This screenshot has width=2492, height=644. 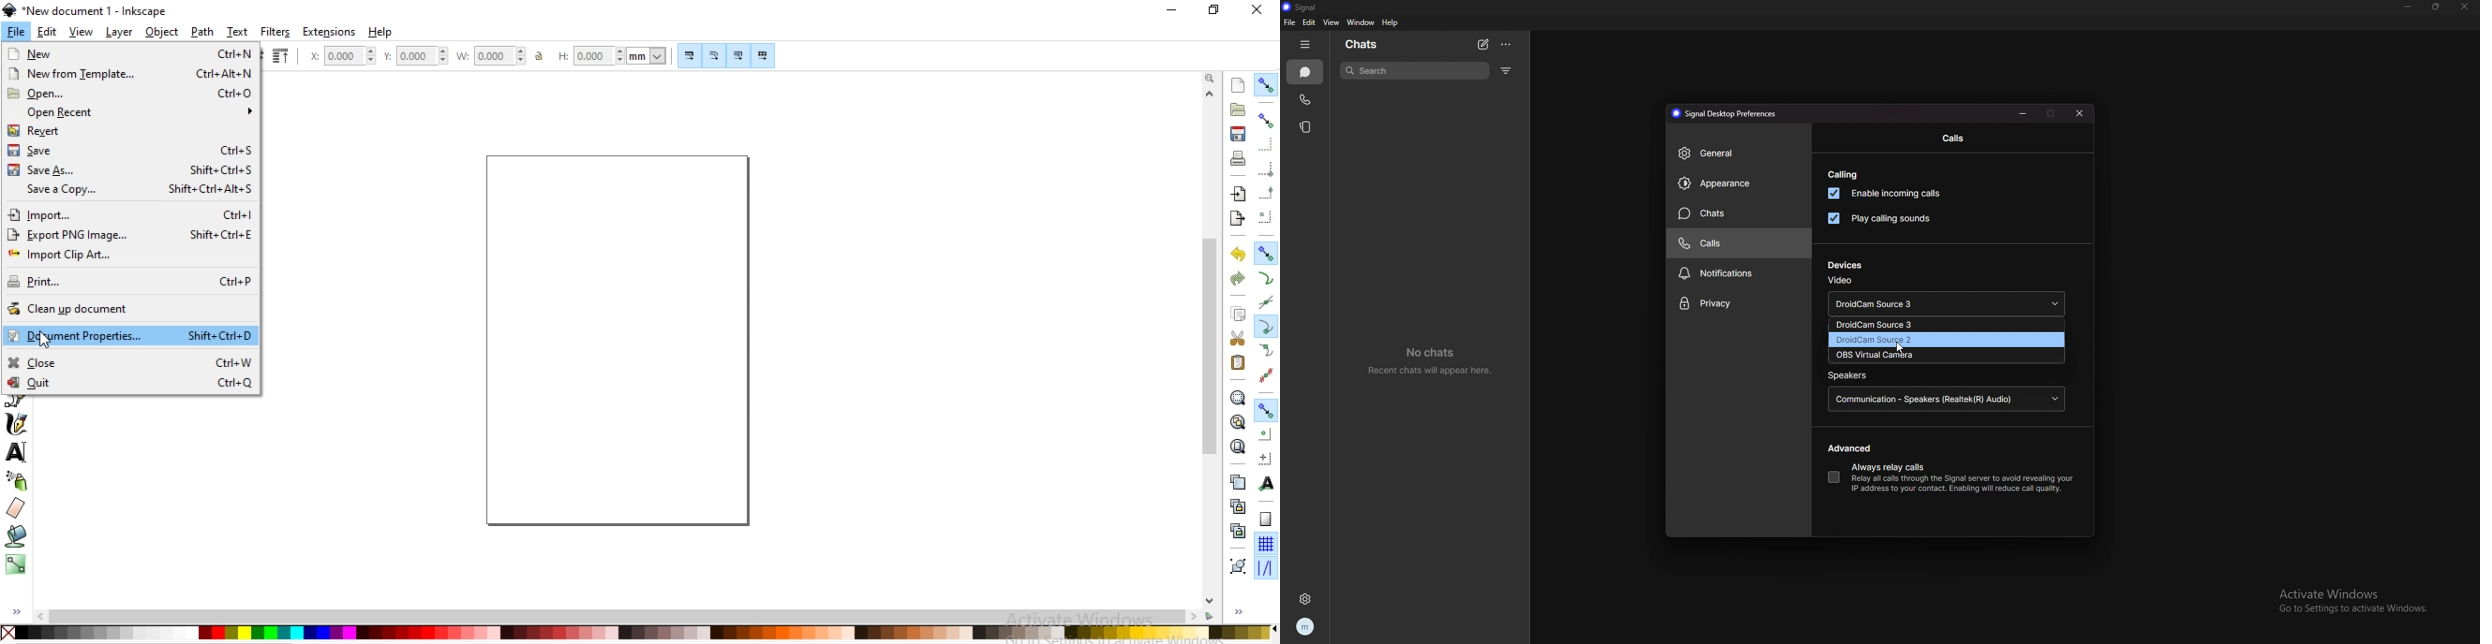 I want to click on create s document with default template, so click(x=1239, y=84).